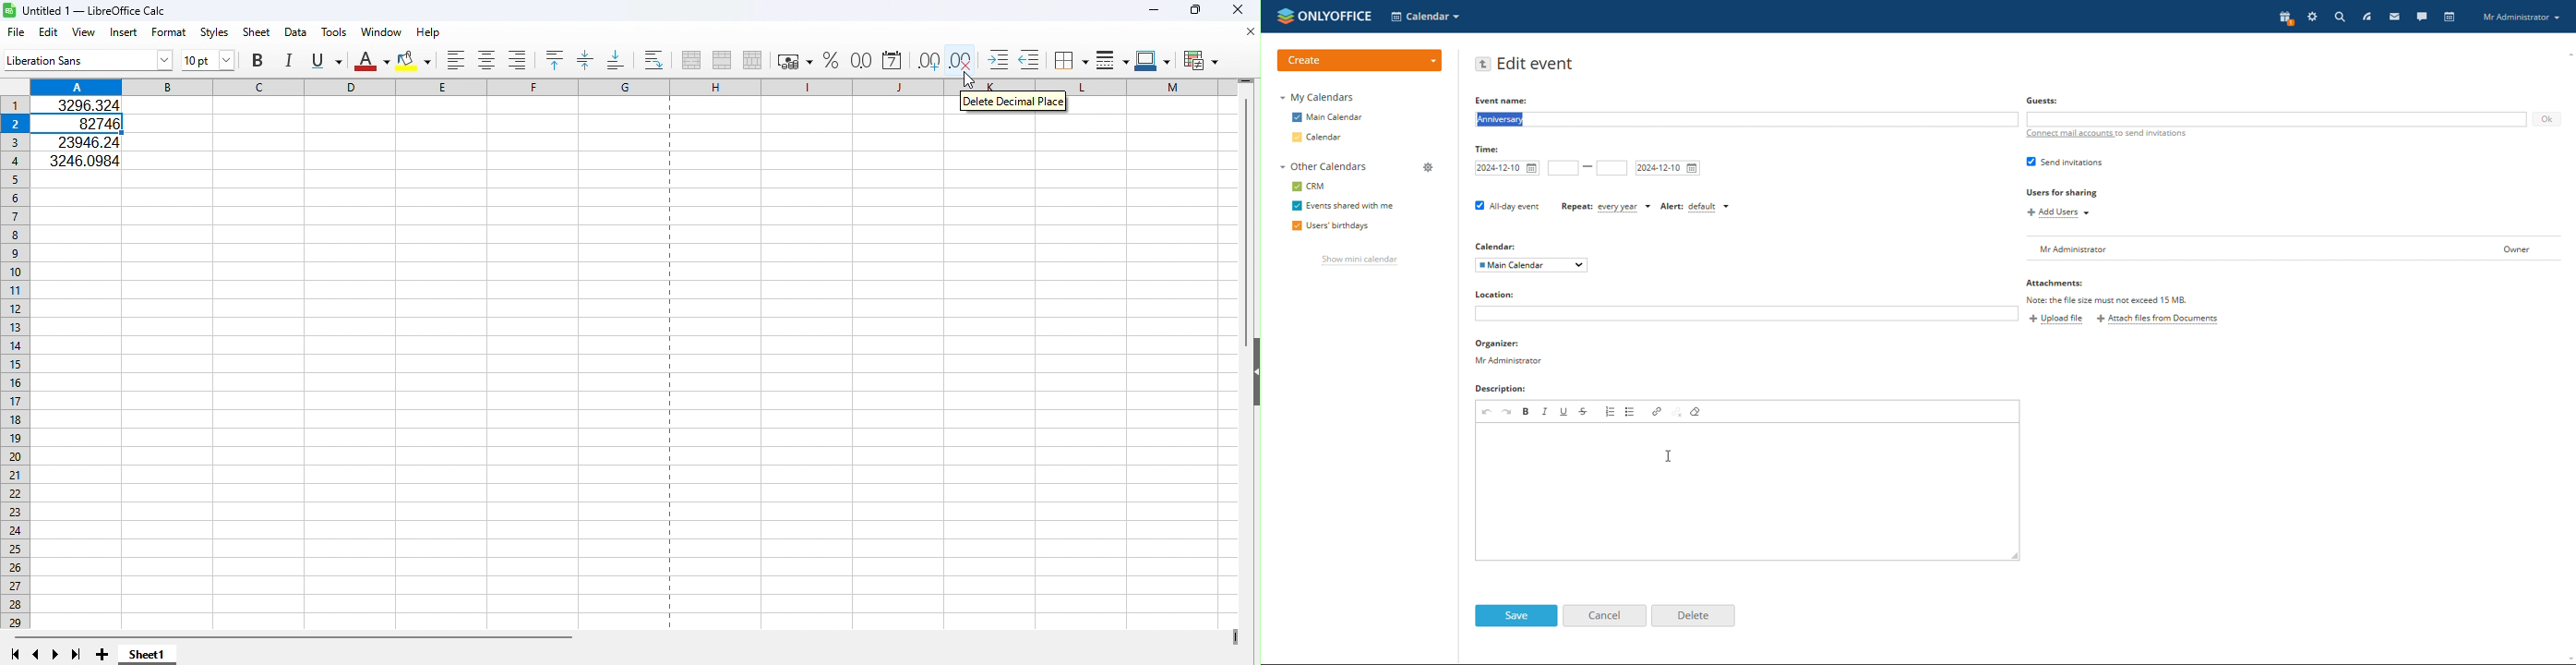  Describe the element at coordinates (1071, 59) in the screenshot. I see `Borders` at that location.